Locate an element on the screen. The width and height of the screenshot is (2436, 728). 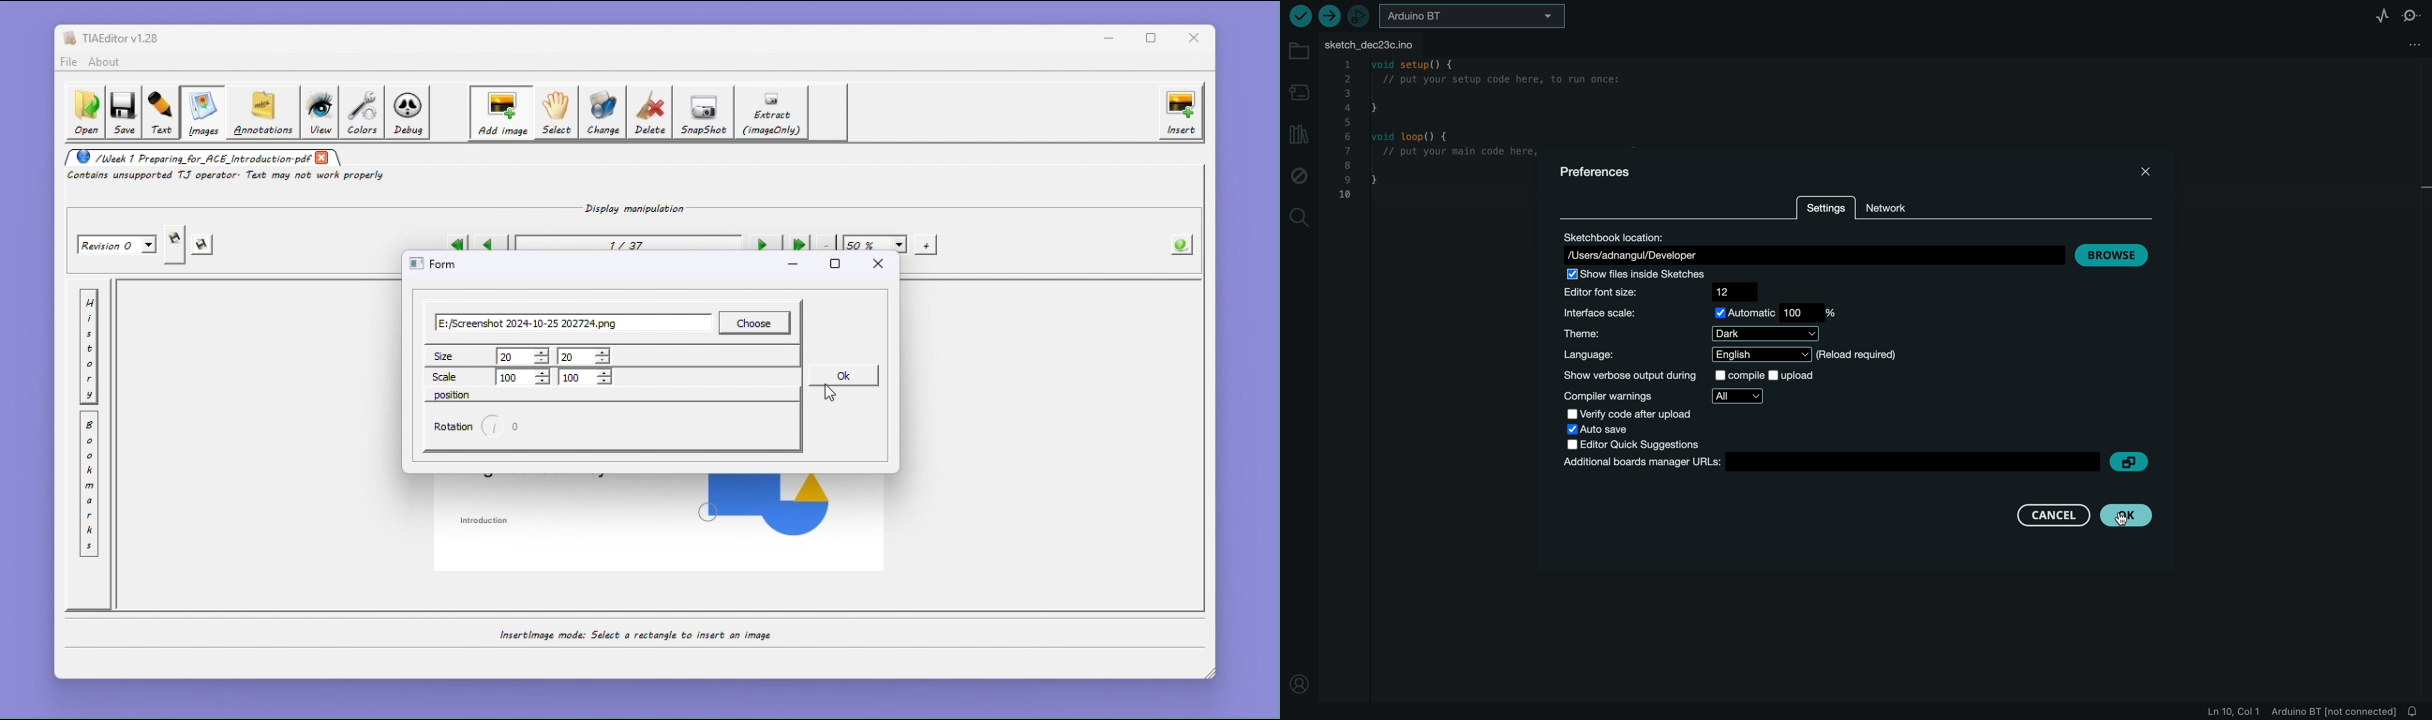
setting is located at coordinates (1827, 209).